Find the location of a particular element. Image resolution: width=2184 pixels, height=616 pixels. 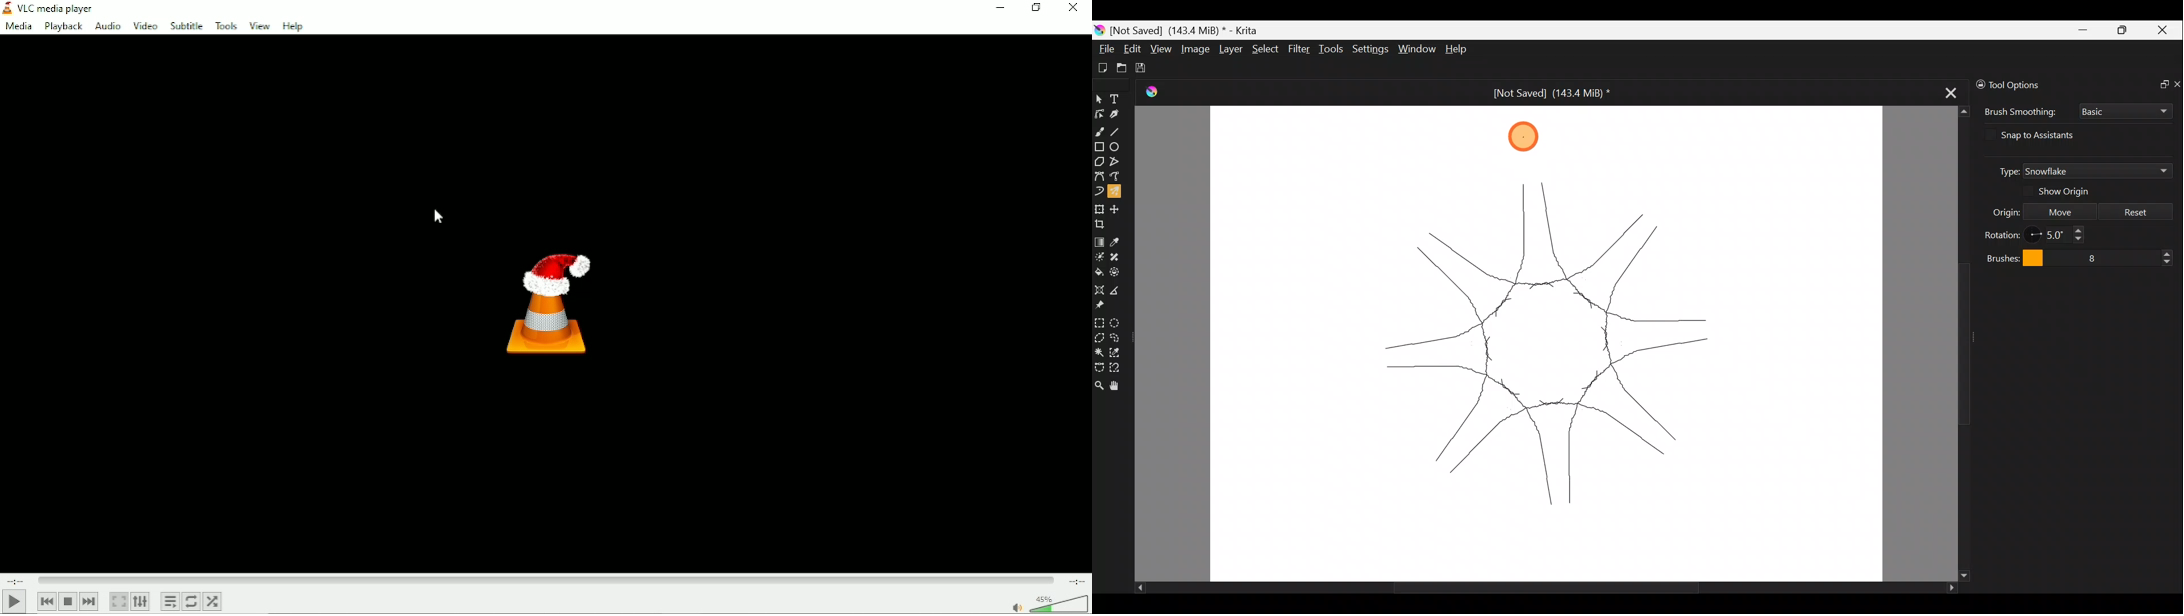

Volume is located at coordinates (1048, 603).